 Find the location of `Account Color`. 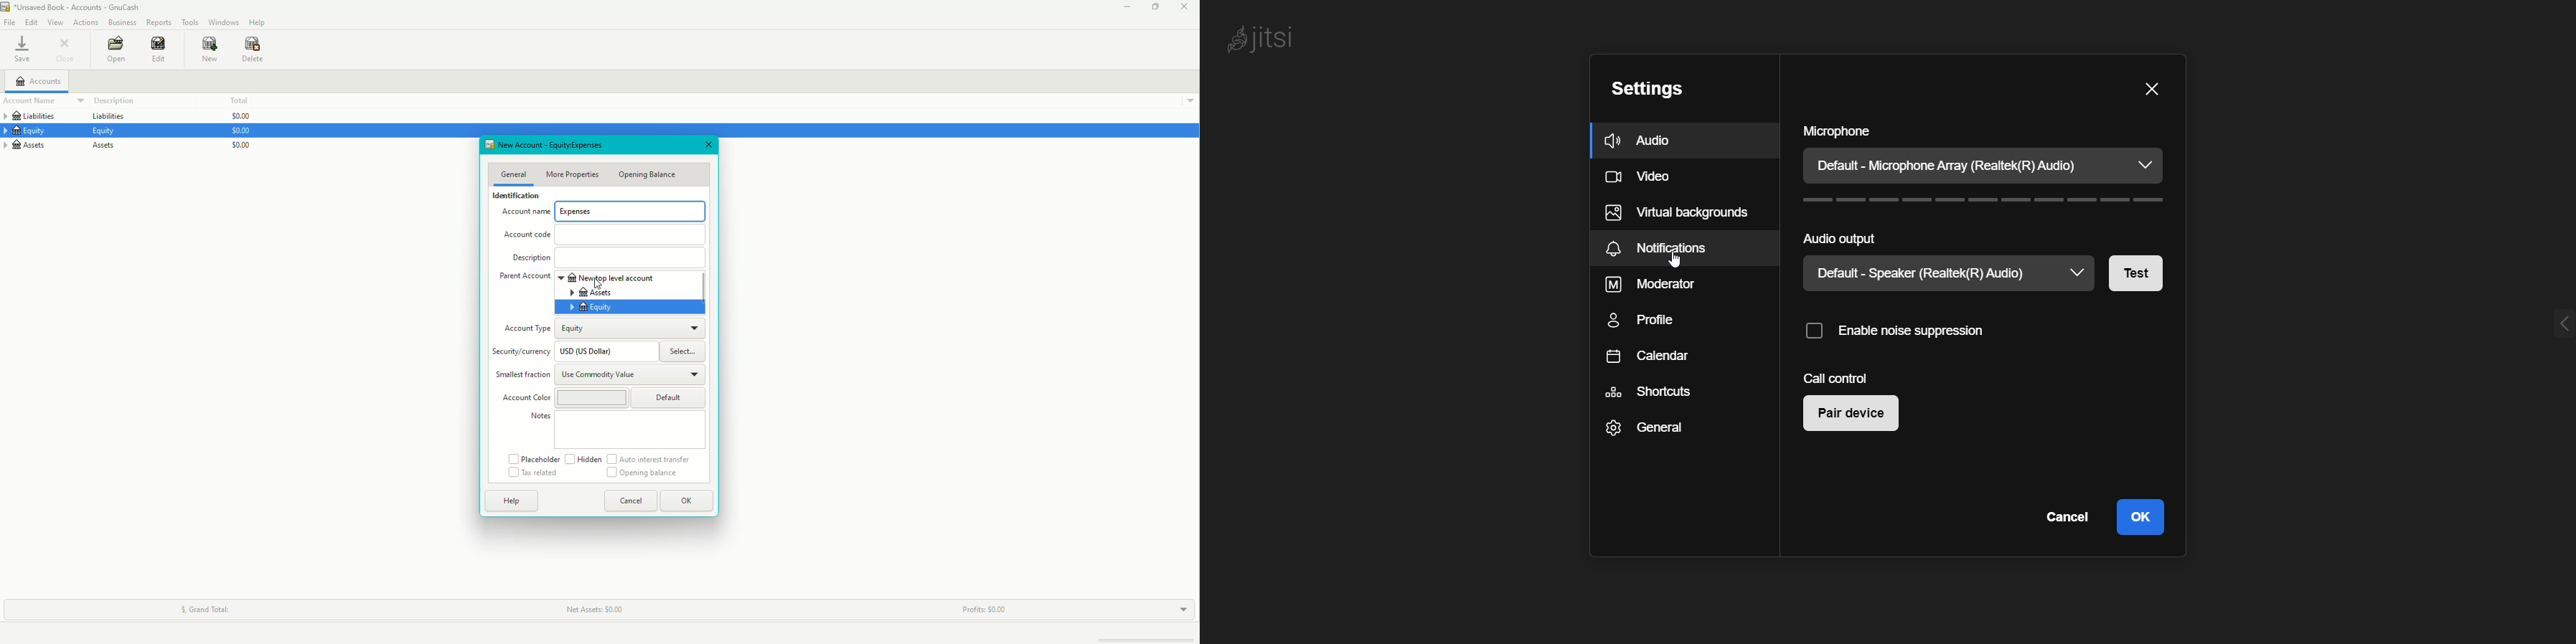

Account Color is located at coordinates (562, 398).